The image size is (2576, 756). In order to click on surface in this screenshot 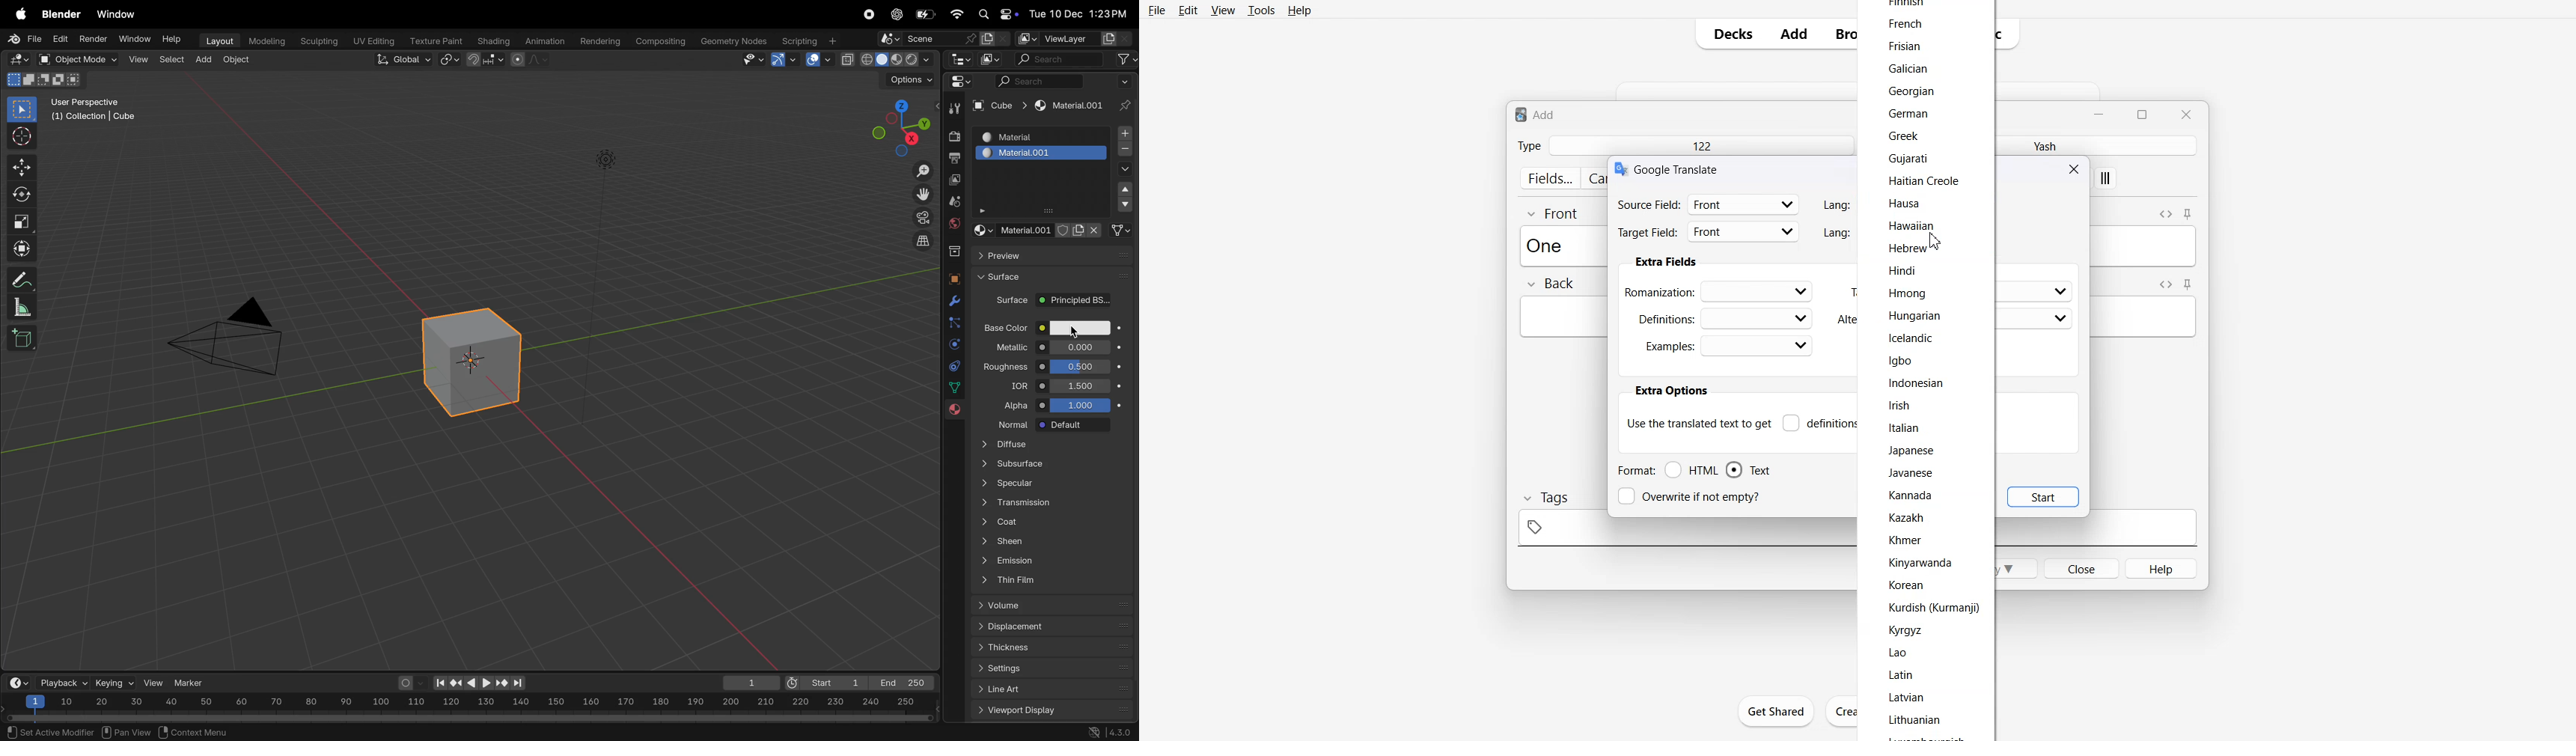, I will do `click(1007, 303)`.